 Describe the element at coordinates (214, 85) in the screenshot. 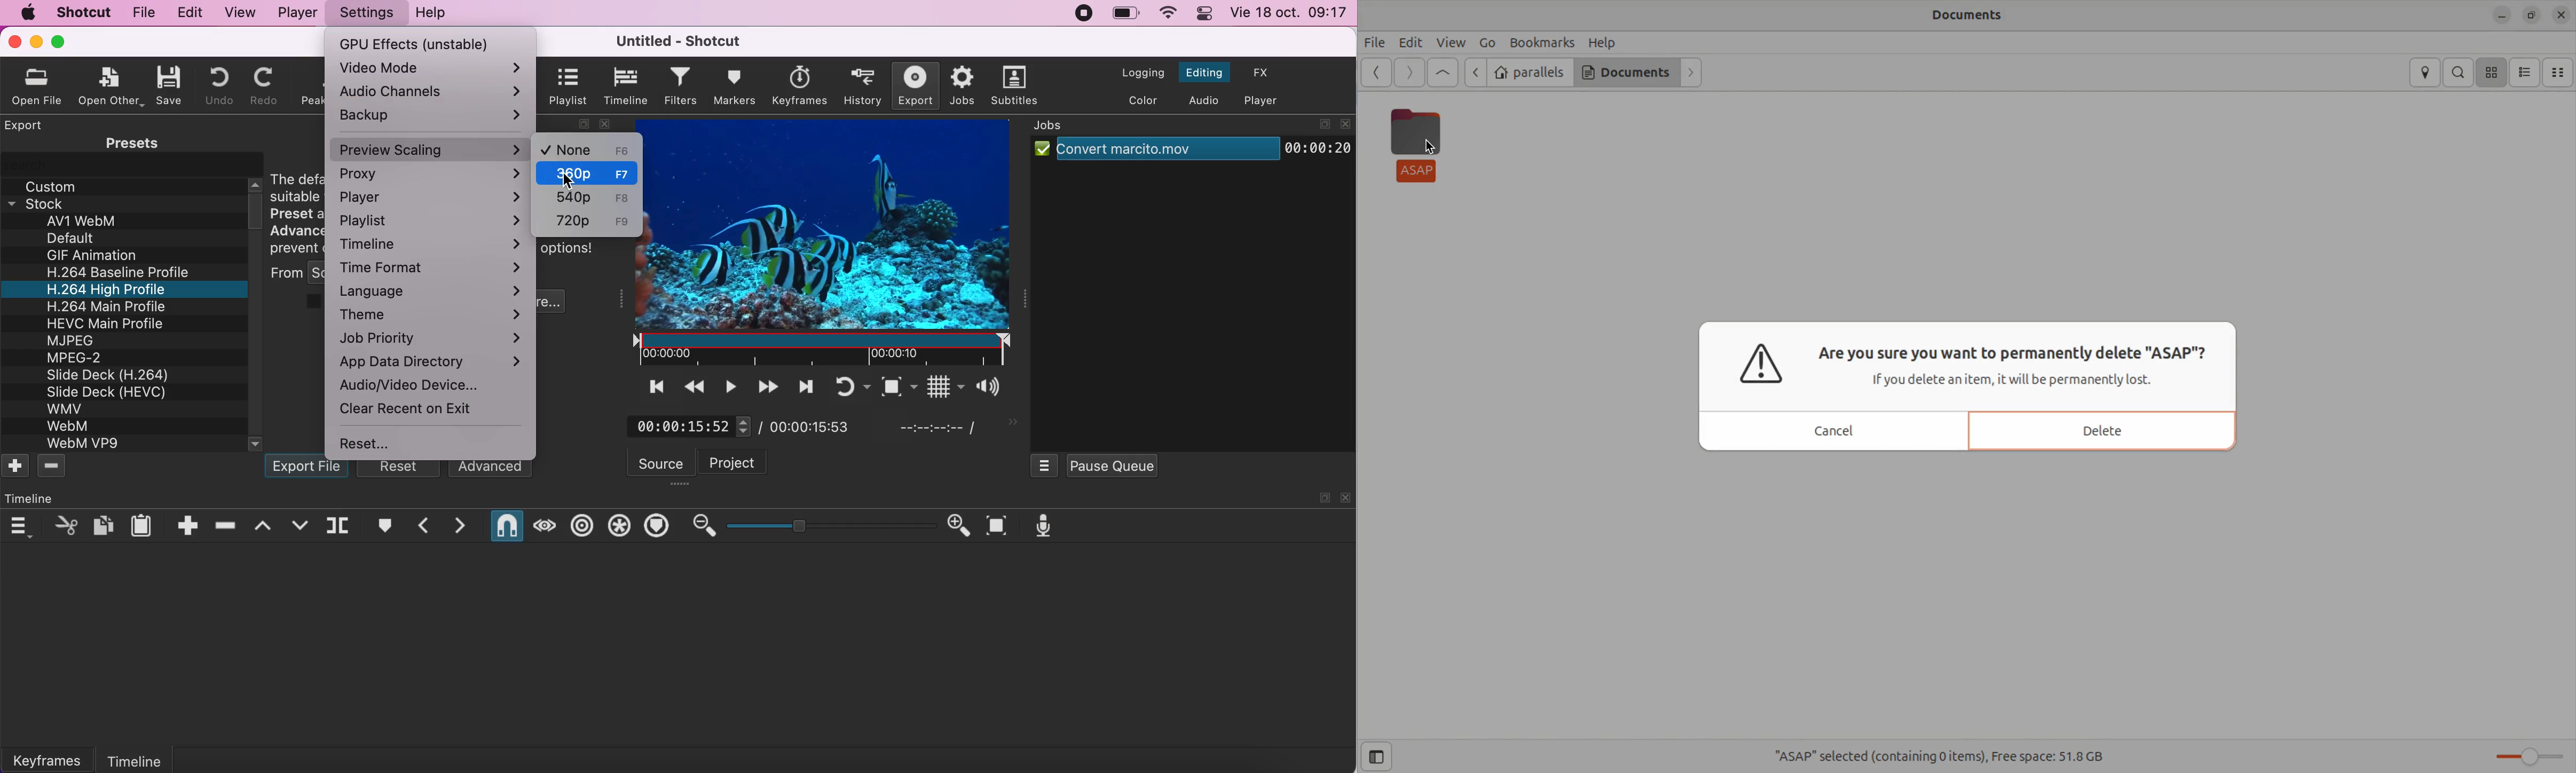

I see `undo` at that location.